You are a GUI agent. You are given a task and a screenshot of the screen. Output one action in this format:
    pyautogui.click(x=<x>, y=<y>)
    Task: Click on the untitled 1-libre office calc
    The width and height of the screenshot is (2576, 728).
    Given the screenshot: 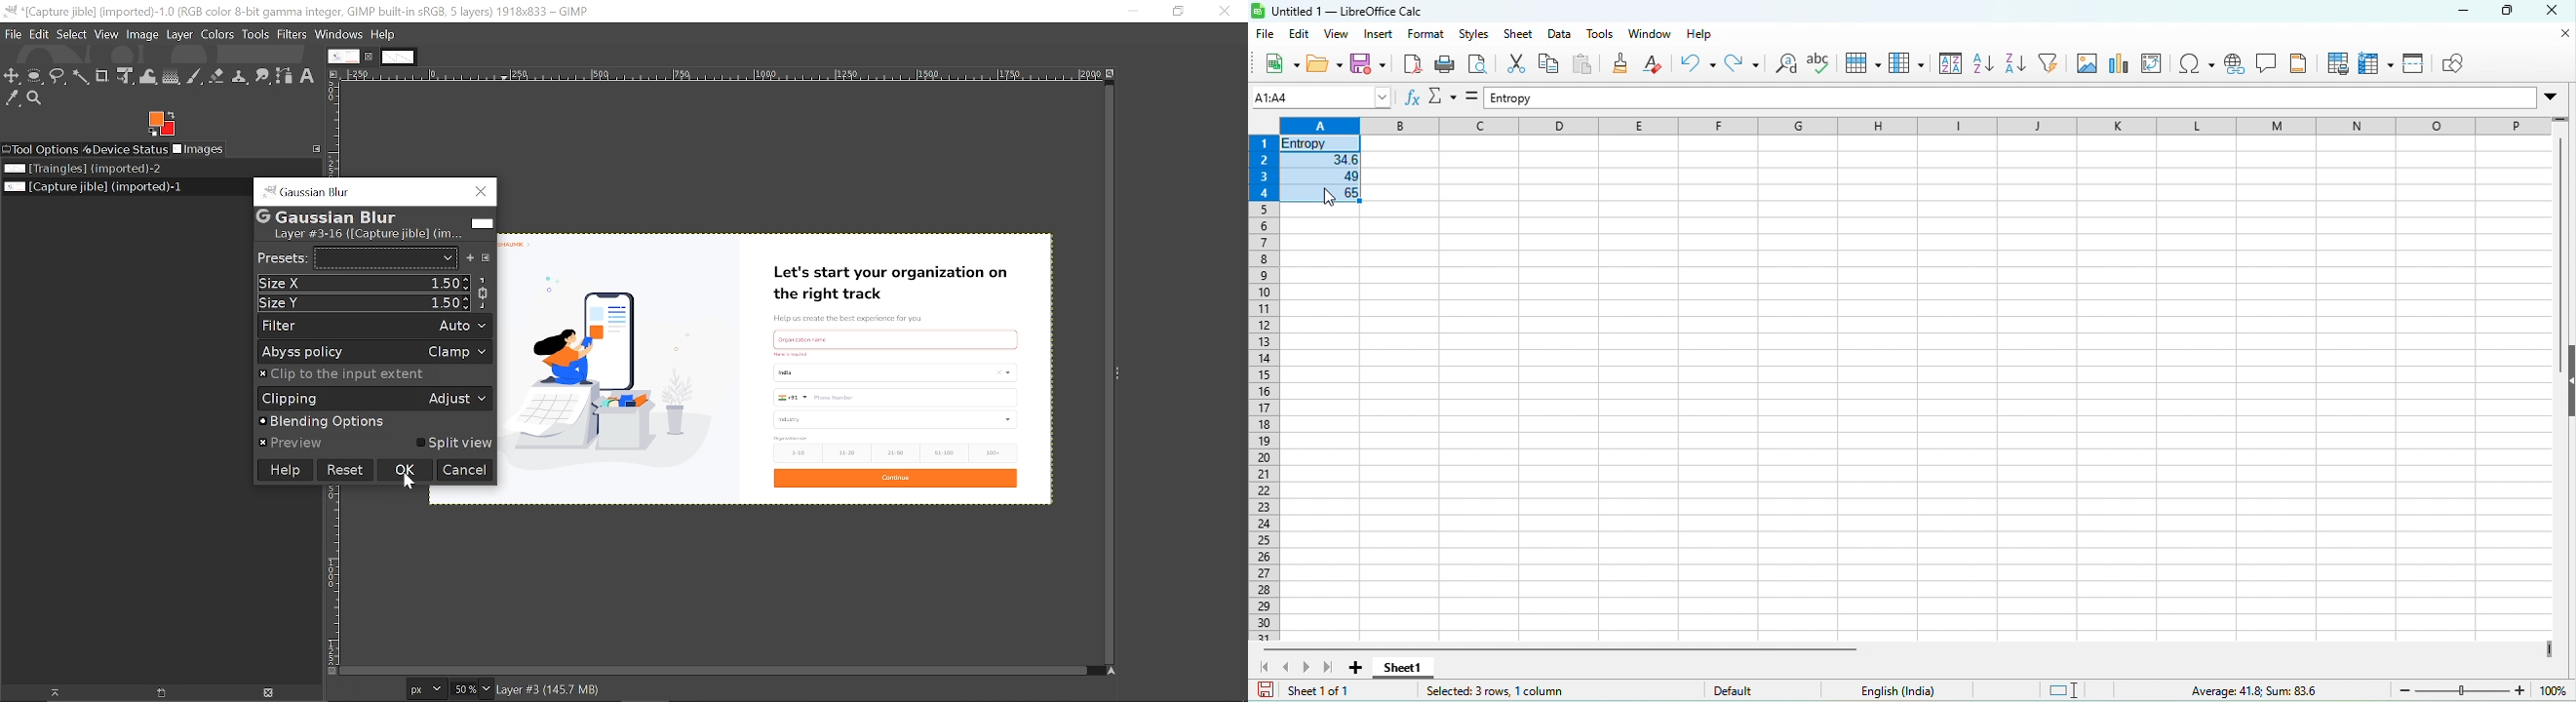 What is the action you would take?
    pyautogui.click(x=1347, y=10)
    